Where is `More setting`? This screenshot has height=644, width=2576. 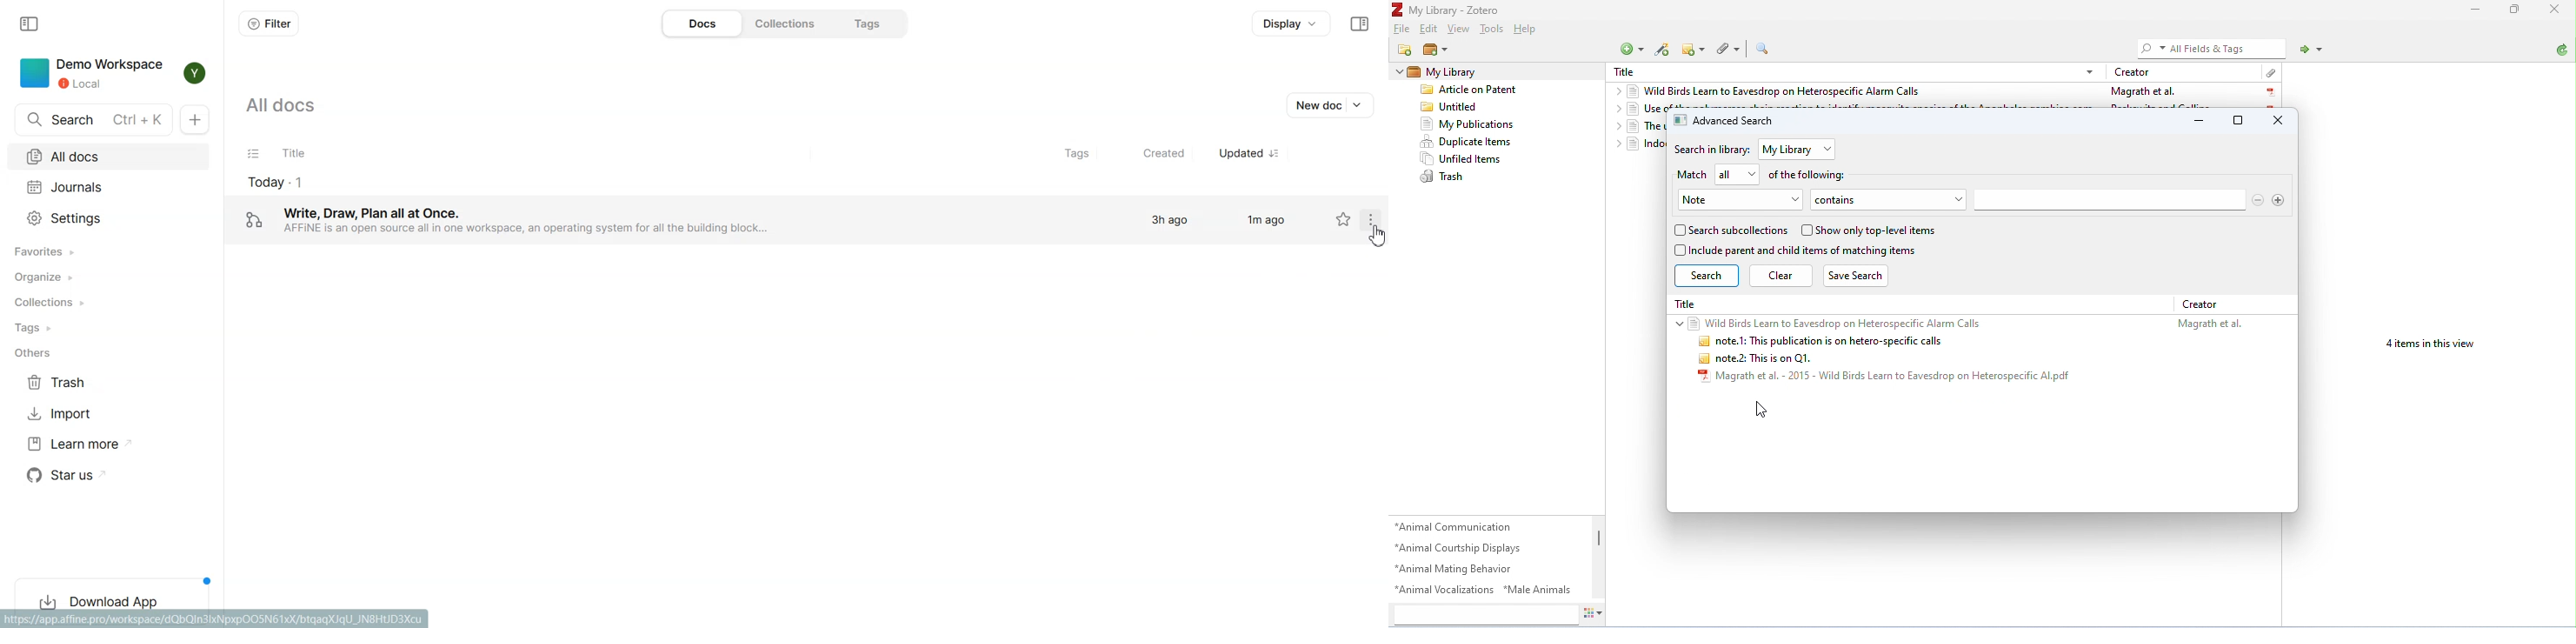
More setting is located at coordinates (1375, 219).